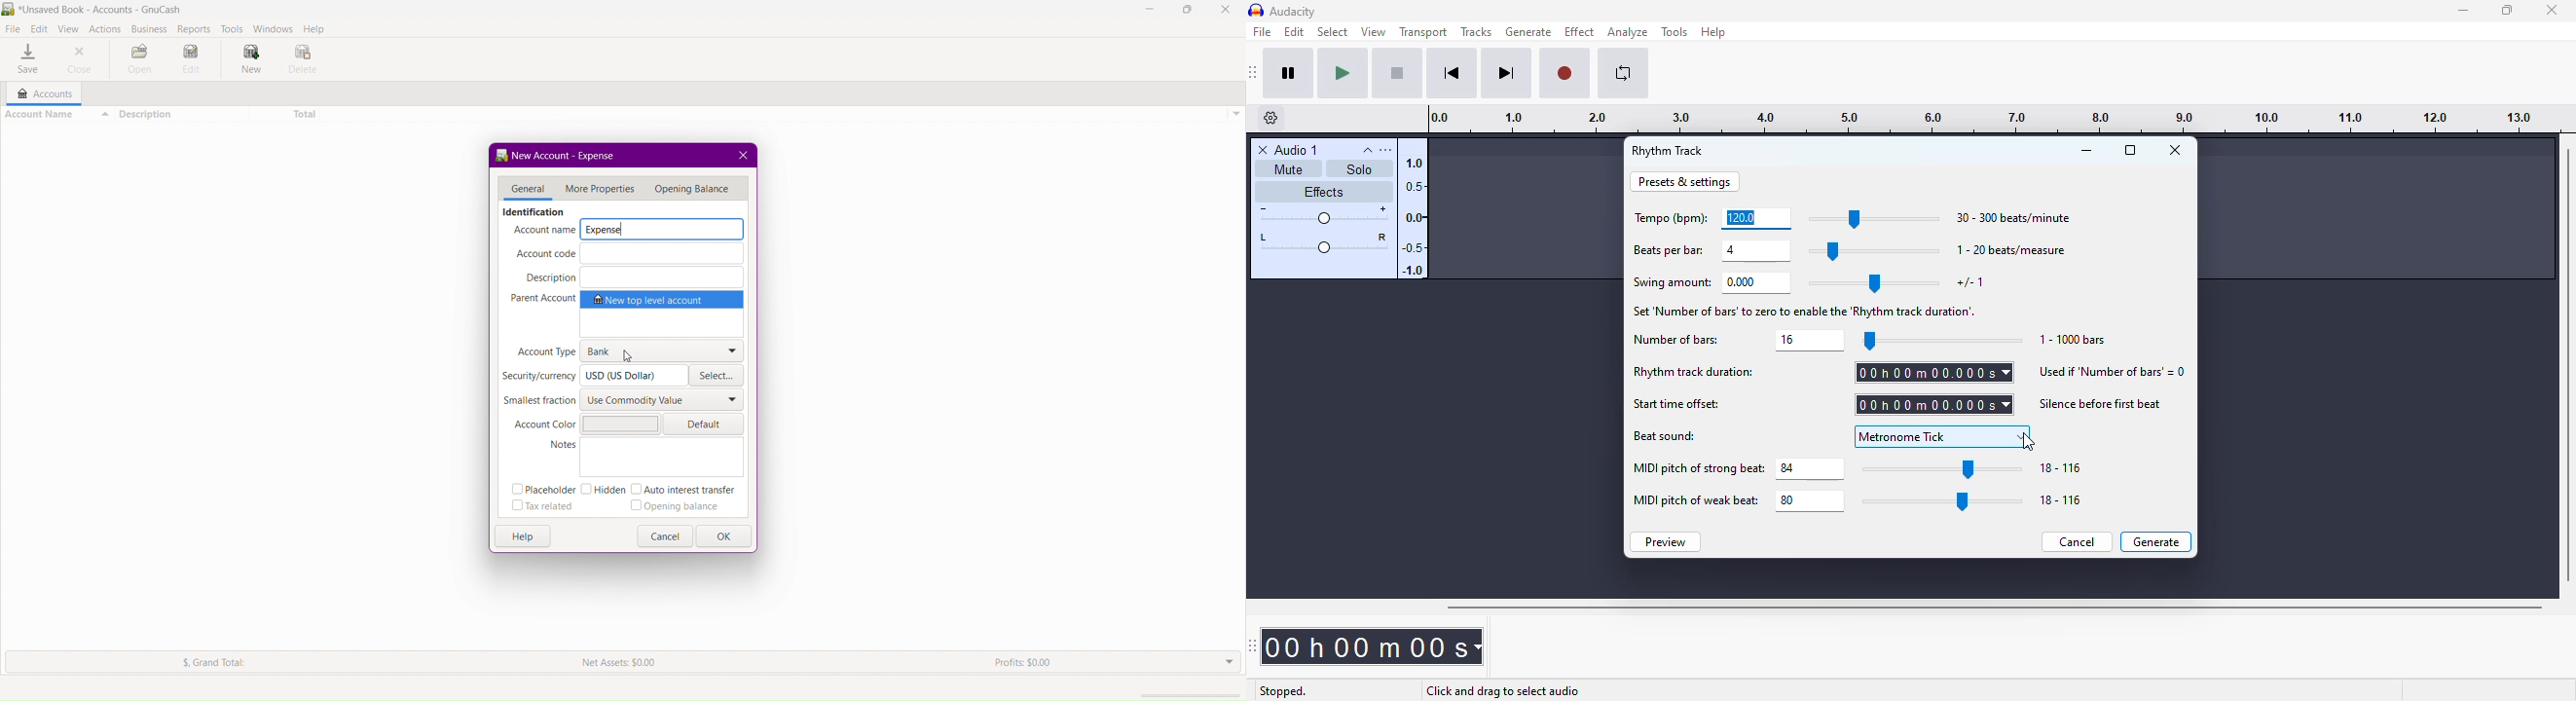 The height and width of the screenshot is (728, 2576). What do you see at coordinates (1323, 241) in the screenshot?
I see `pan` at bounding box center [1323, 241].